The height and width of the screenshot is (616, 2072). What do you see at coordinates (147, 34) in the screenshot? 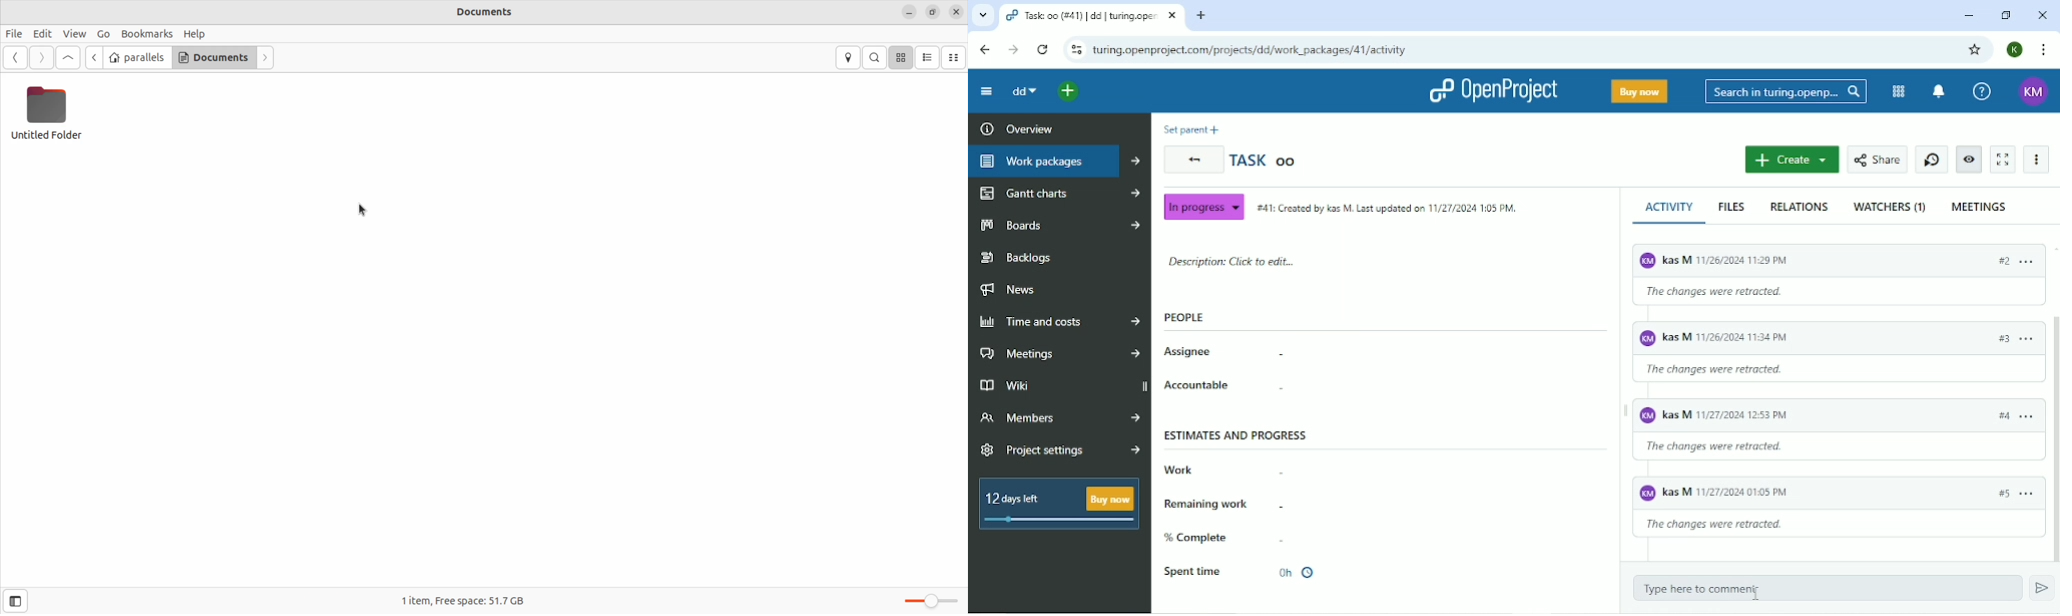
I see `Bookmarks` at bounding box center [147, 34].